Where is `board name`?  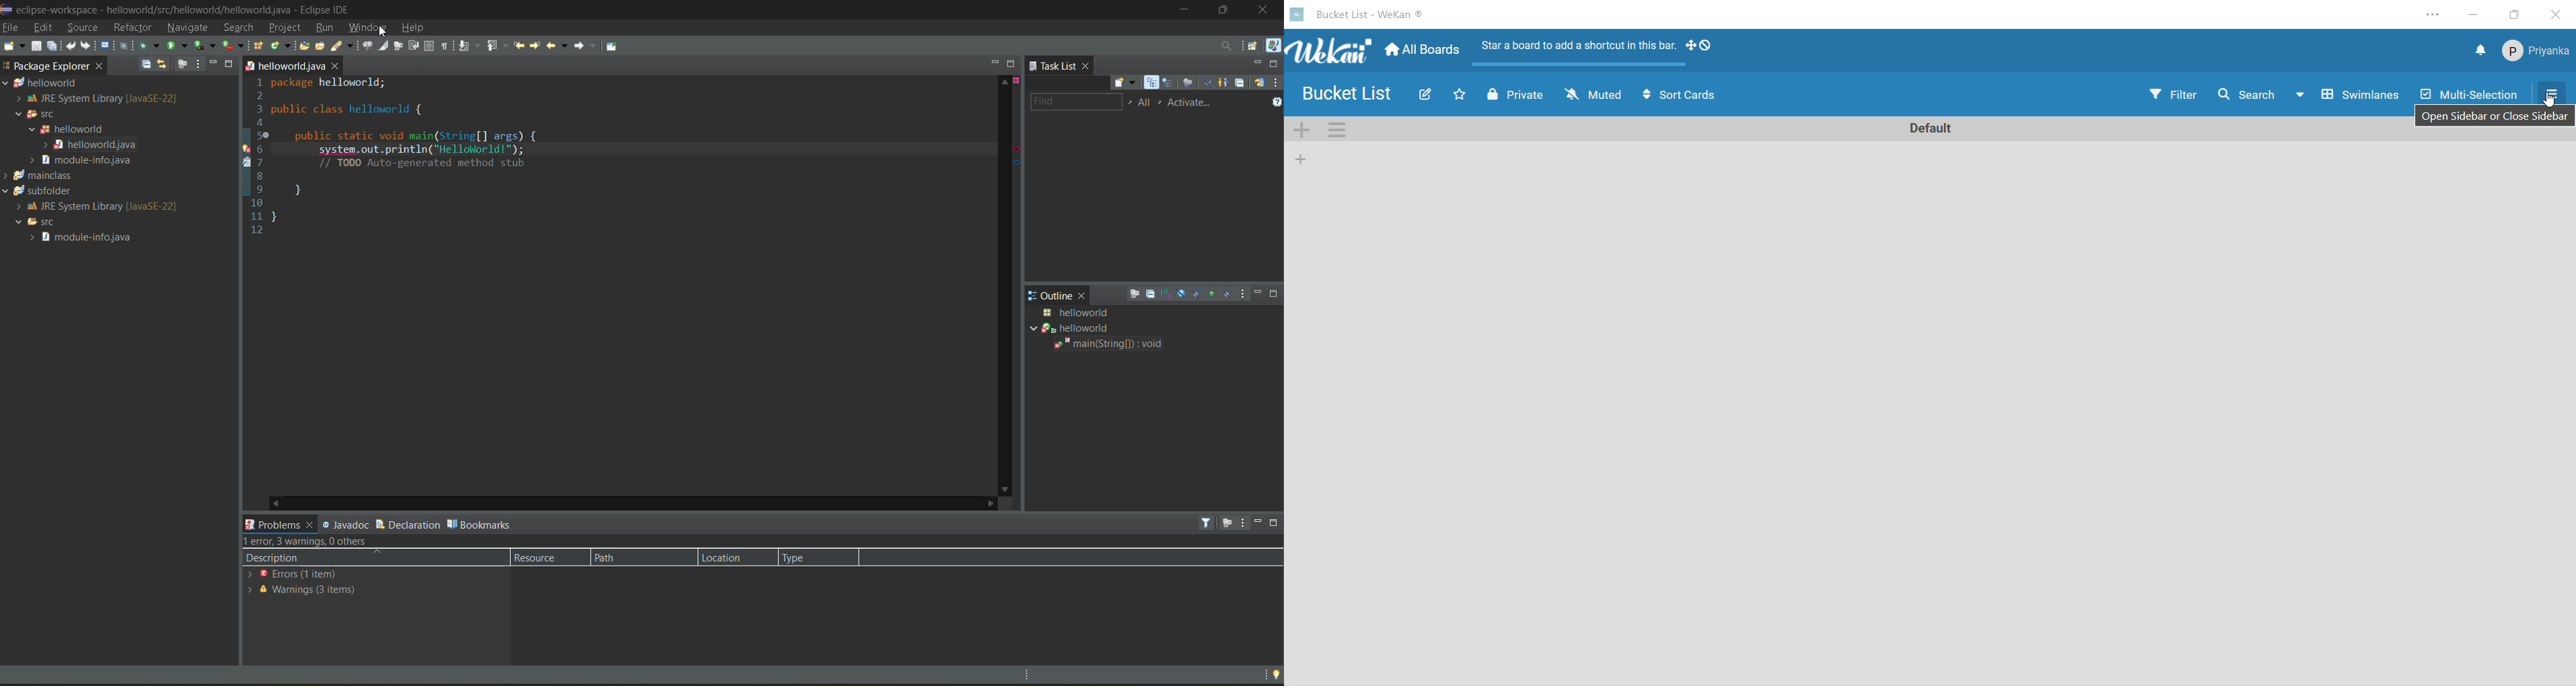 board name is located at coordinates (1351, 93).